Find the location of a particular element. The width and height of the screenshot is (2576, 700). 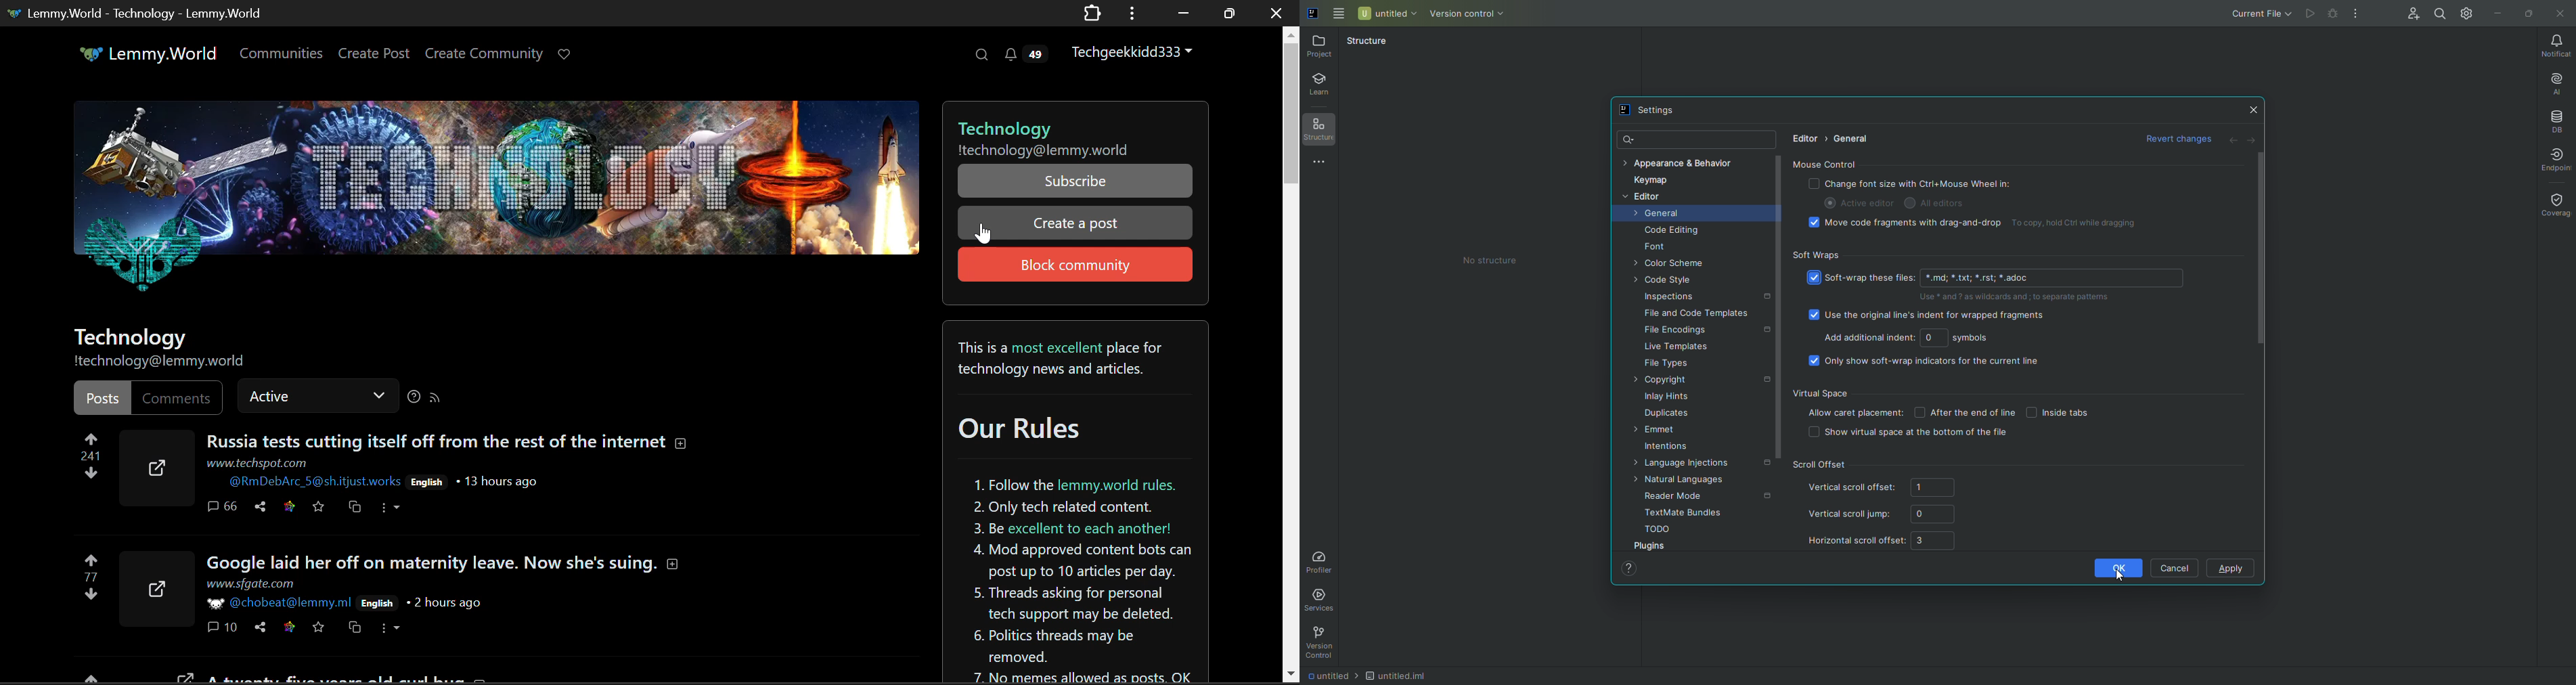

Updates and Settings is located at coordinates (2465, 13).